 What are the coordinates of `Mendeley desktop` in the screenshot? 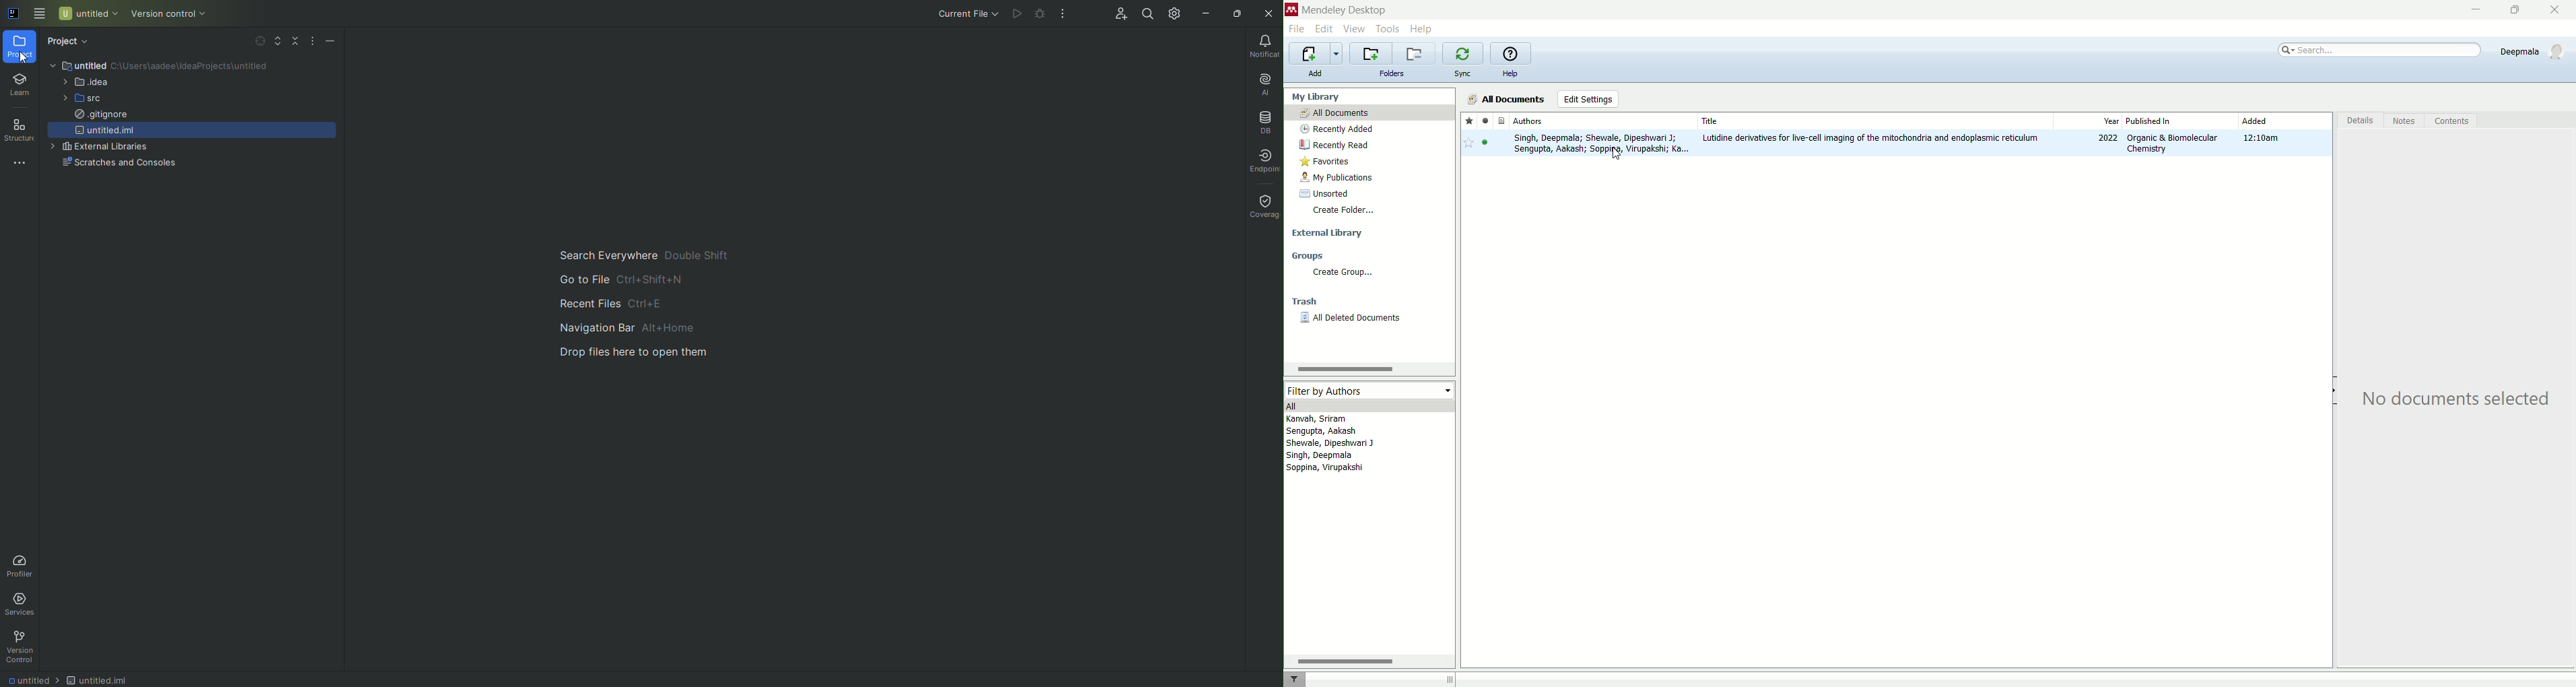 It's located at (1346, 11).